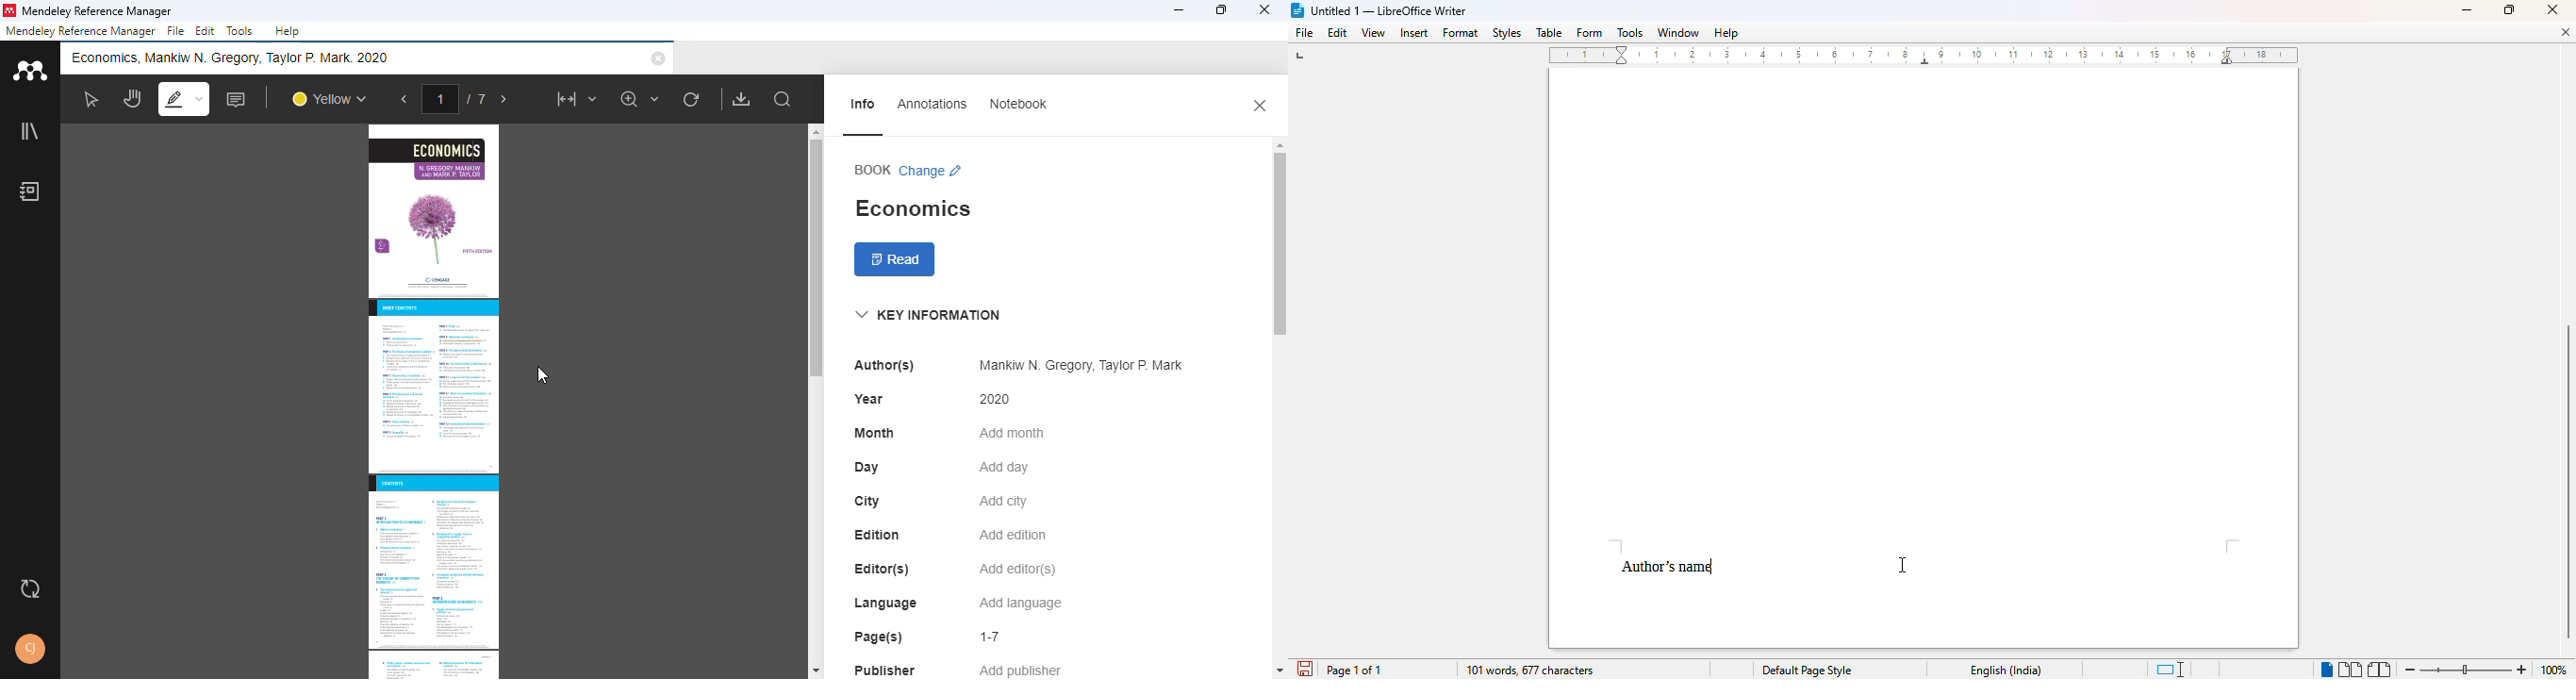 The width and height of the screenshot is (2576, 700). Describe the element at coordinates (867, 501) in the screenshot. I see `city` at that location.